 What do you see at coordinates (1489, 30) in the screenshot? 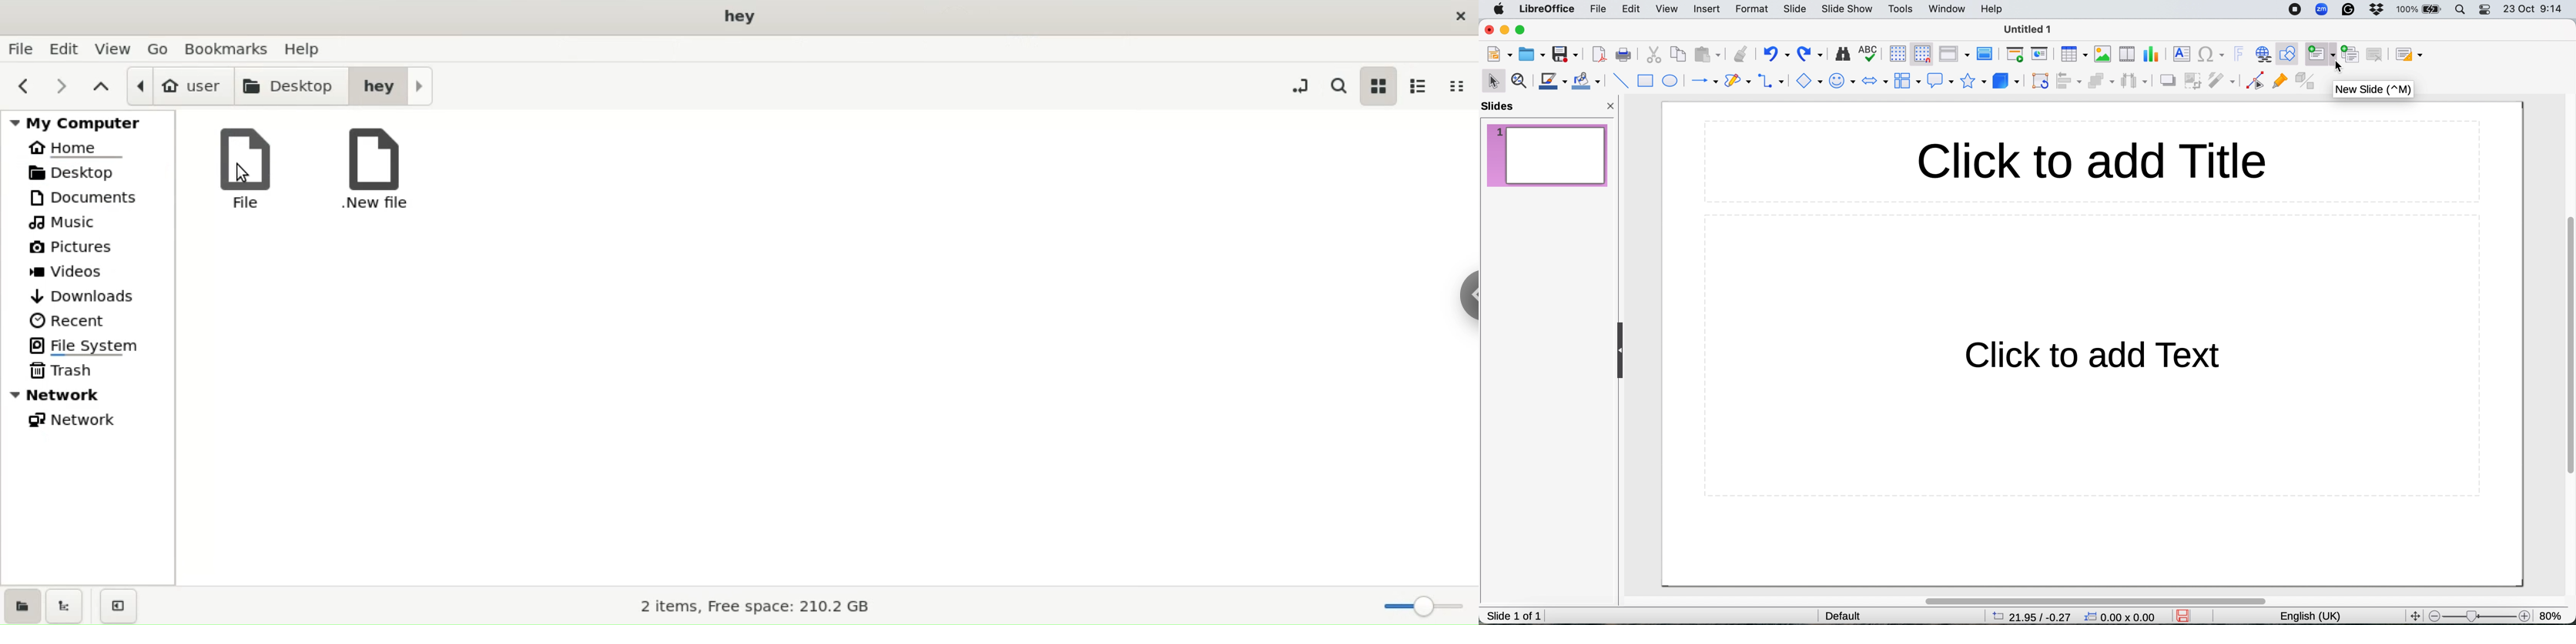
I see `close` at bounding box center [1489, 30].